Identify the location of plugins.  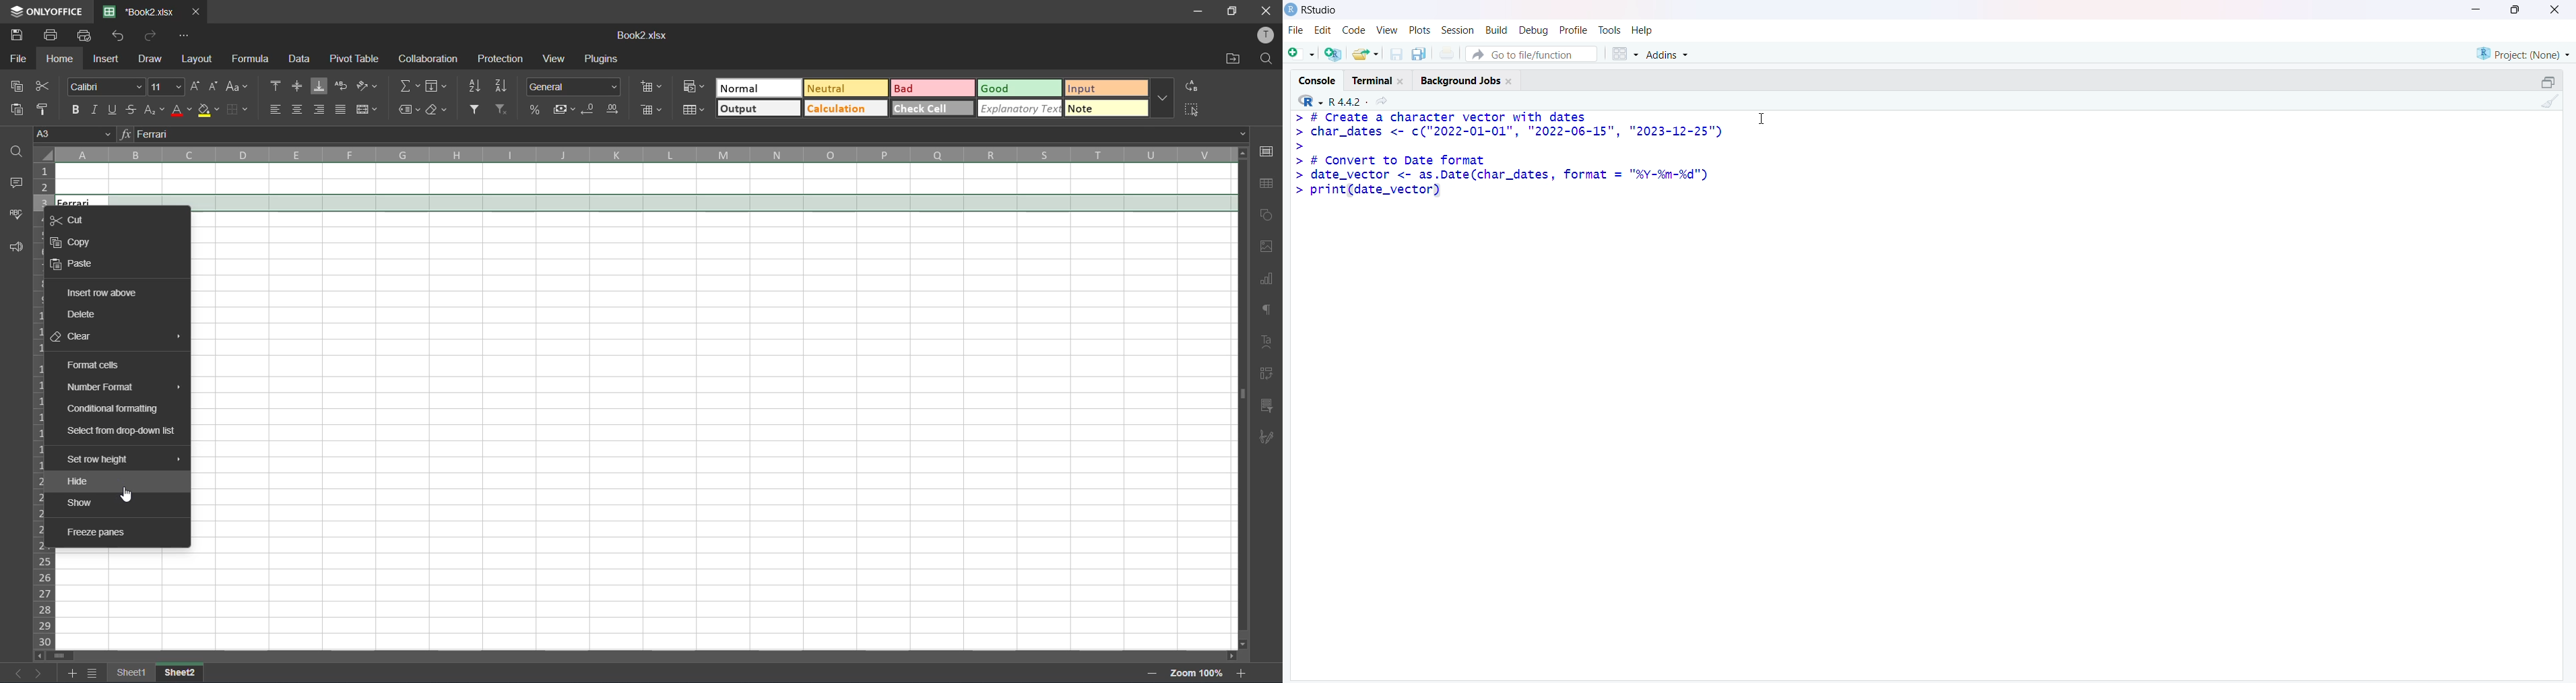
(604, 60).